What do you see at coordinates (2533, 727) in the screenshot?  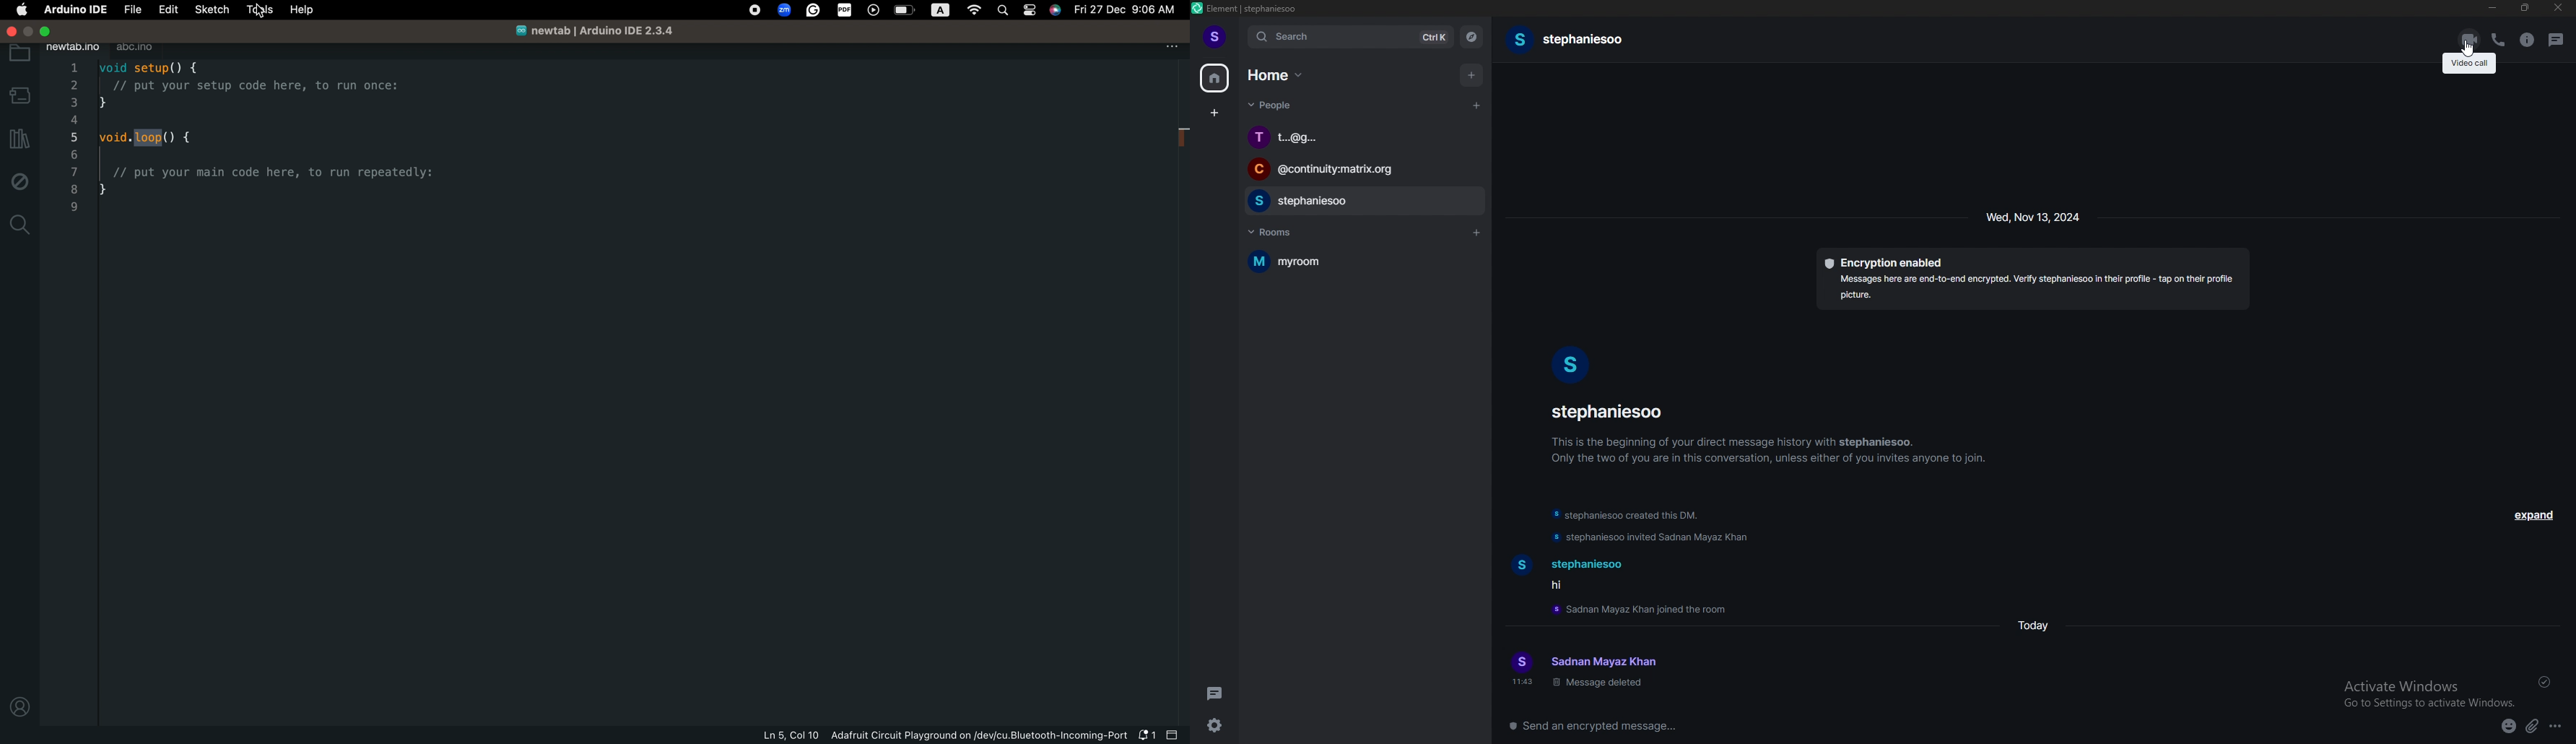 I see `attachment` at bounding box center [2533, 727].